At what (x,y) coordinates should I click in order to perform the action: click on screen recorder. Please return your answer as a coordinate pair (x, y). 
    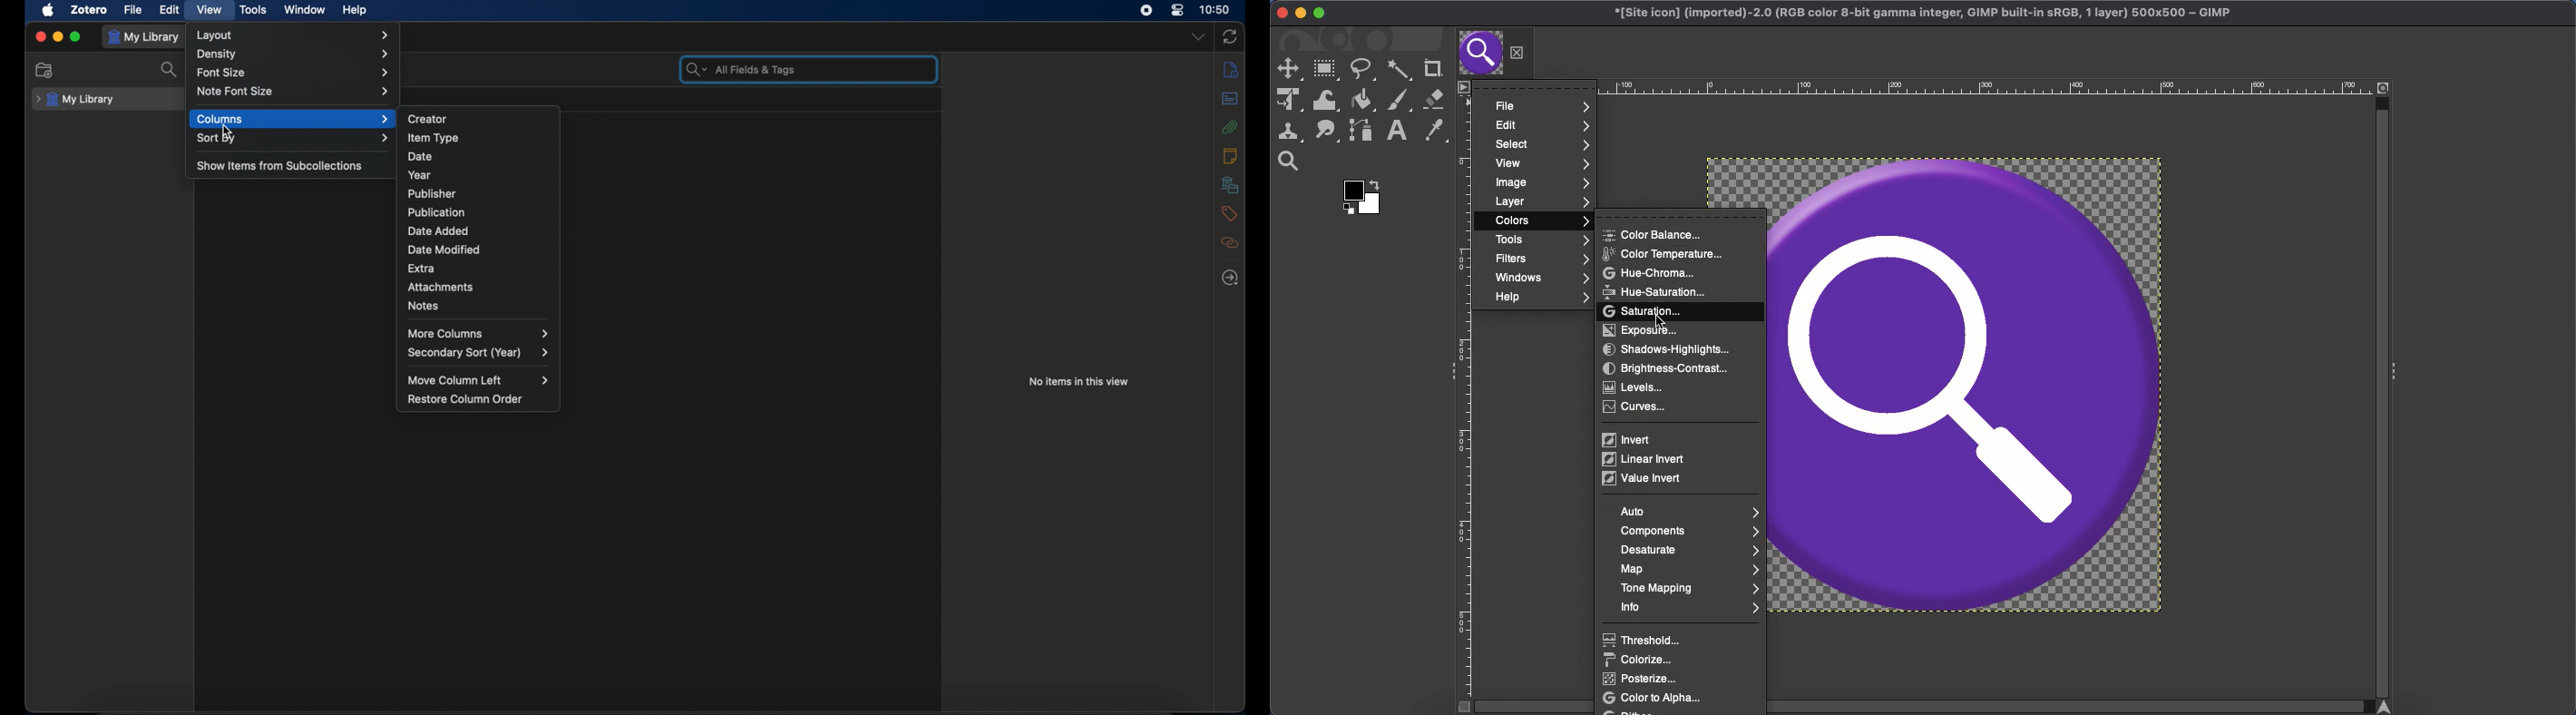
    Looking at the image, I should click on (1146, 11).